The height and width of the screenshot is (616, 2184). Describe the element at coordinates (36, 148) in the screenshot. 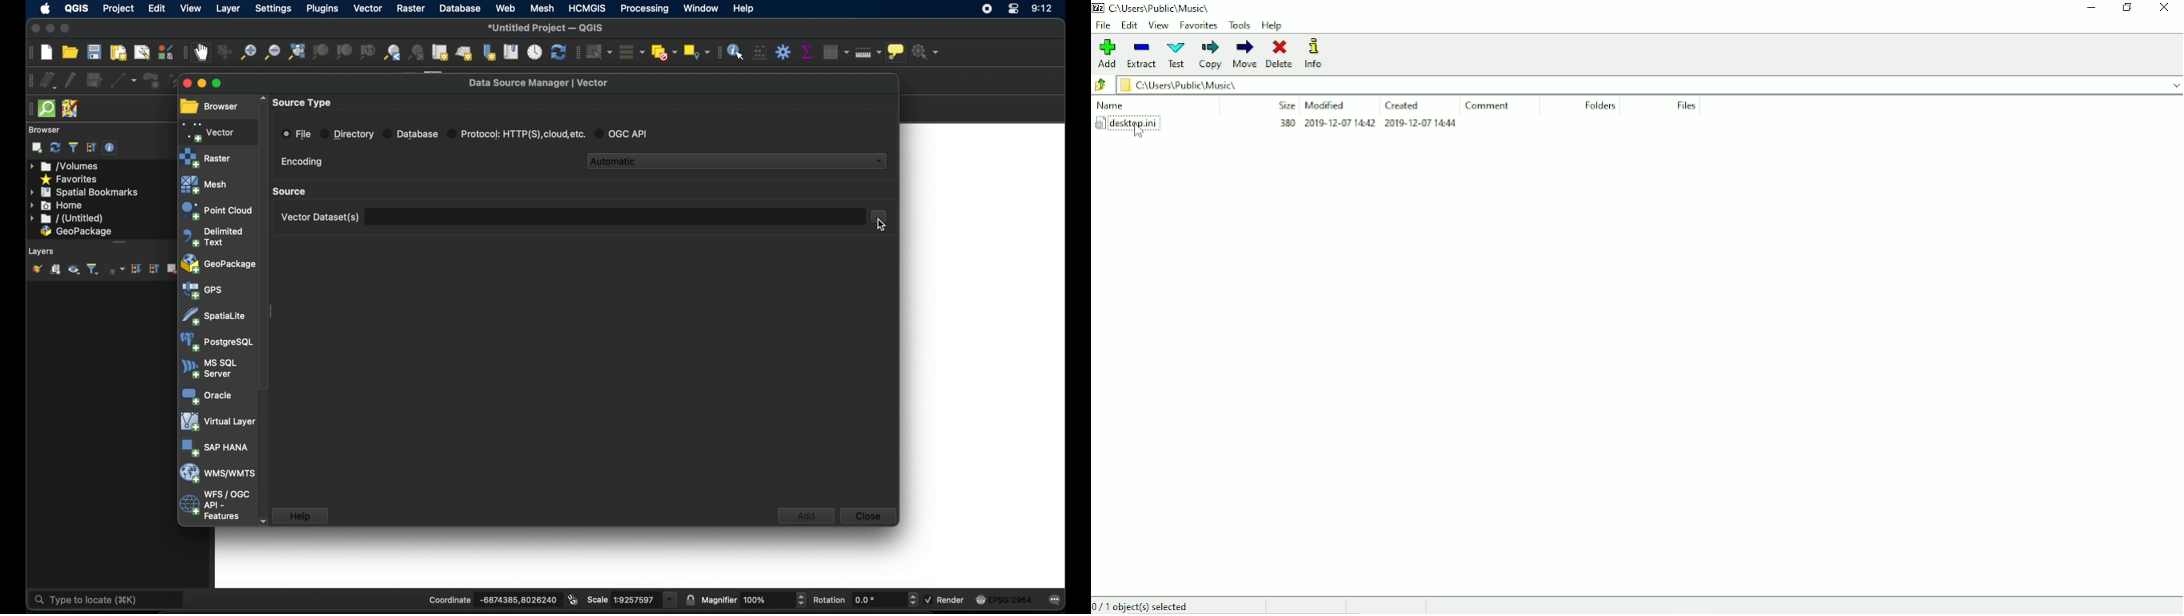

I see `addselected layers` at that location.